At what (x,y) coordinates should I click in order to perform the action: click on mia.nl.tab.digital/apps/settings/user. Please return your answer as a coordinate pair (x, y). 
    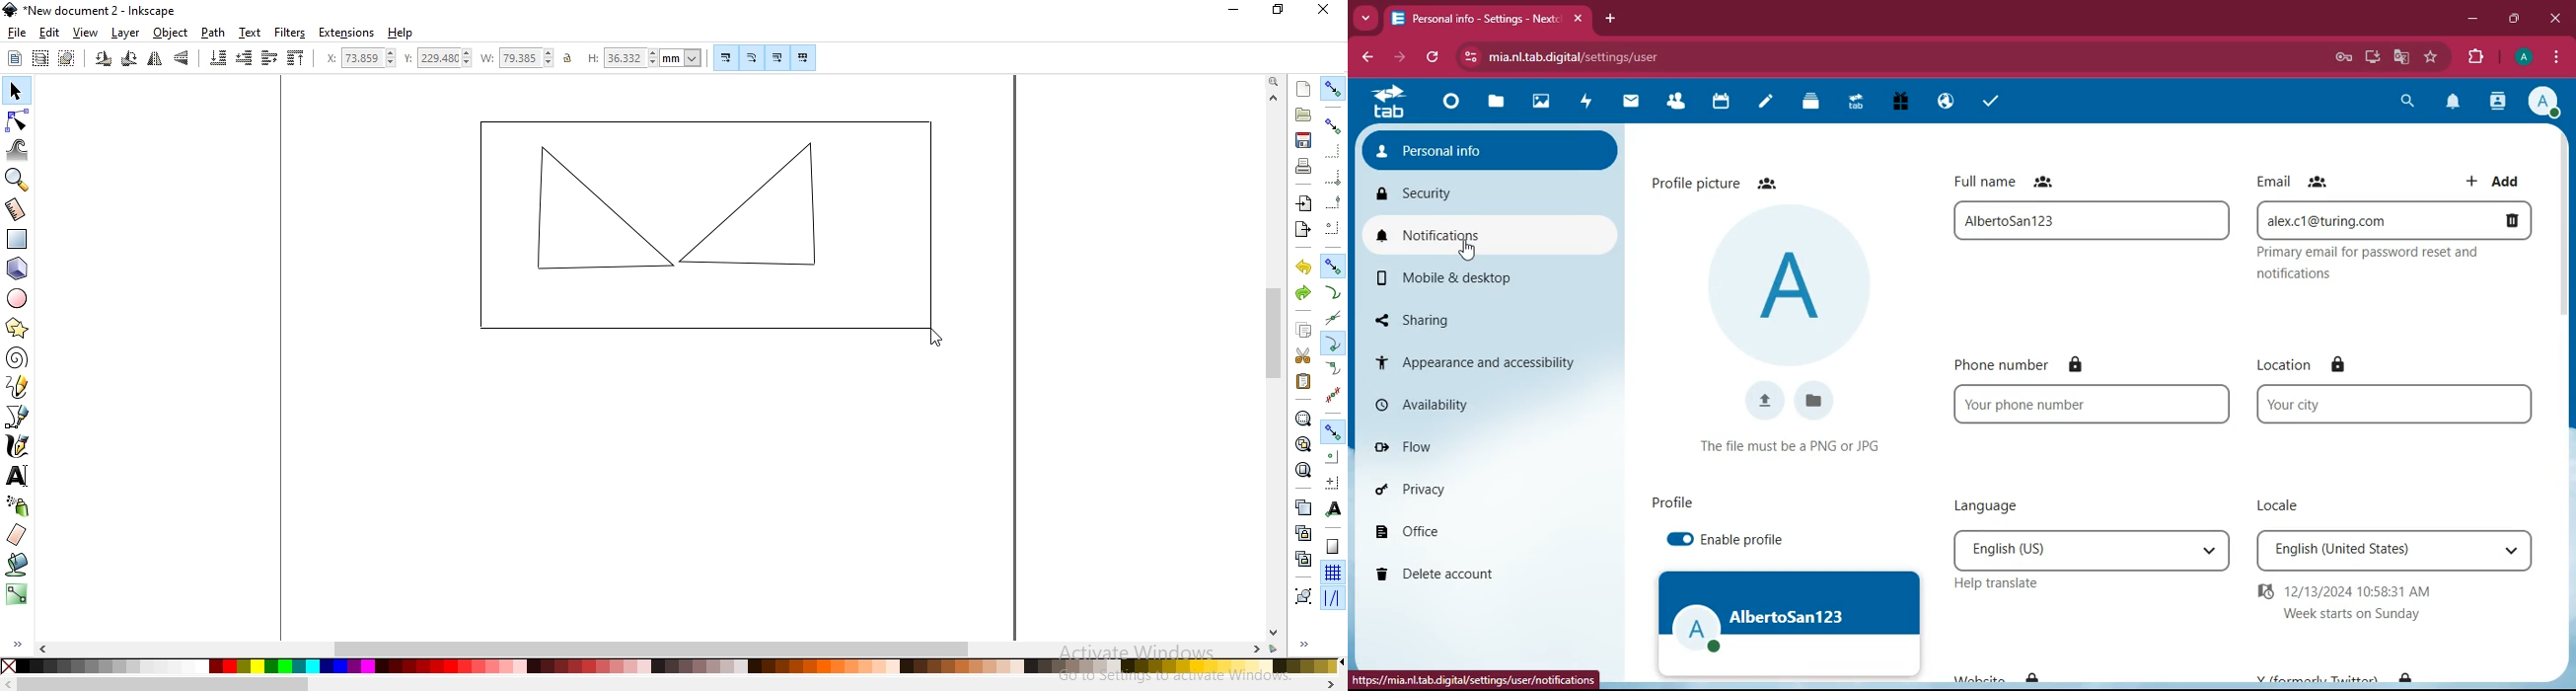
    Looking at the image, I should click on (1596, 57).